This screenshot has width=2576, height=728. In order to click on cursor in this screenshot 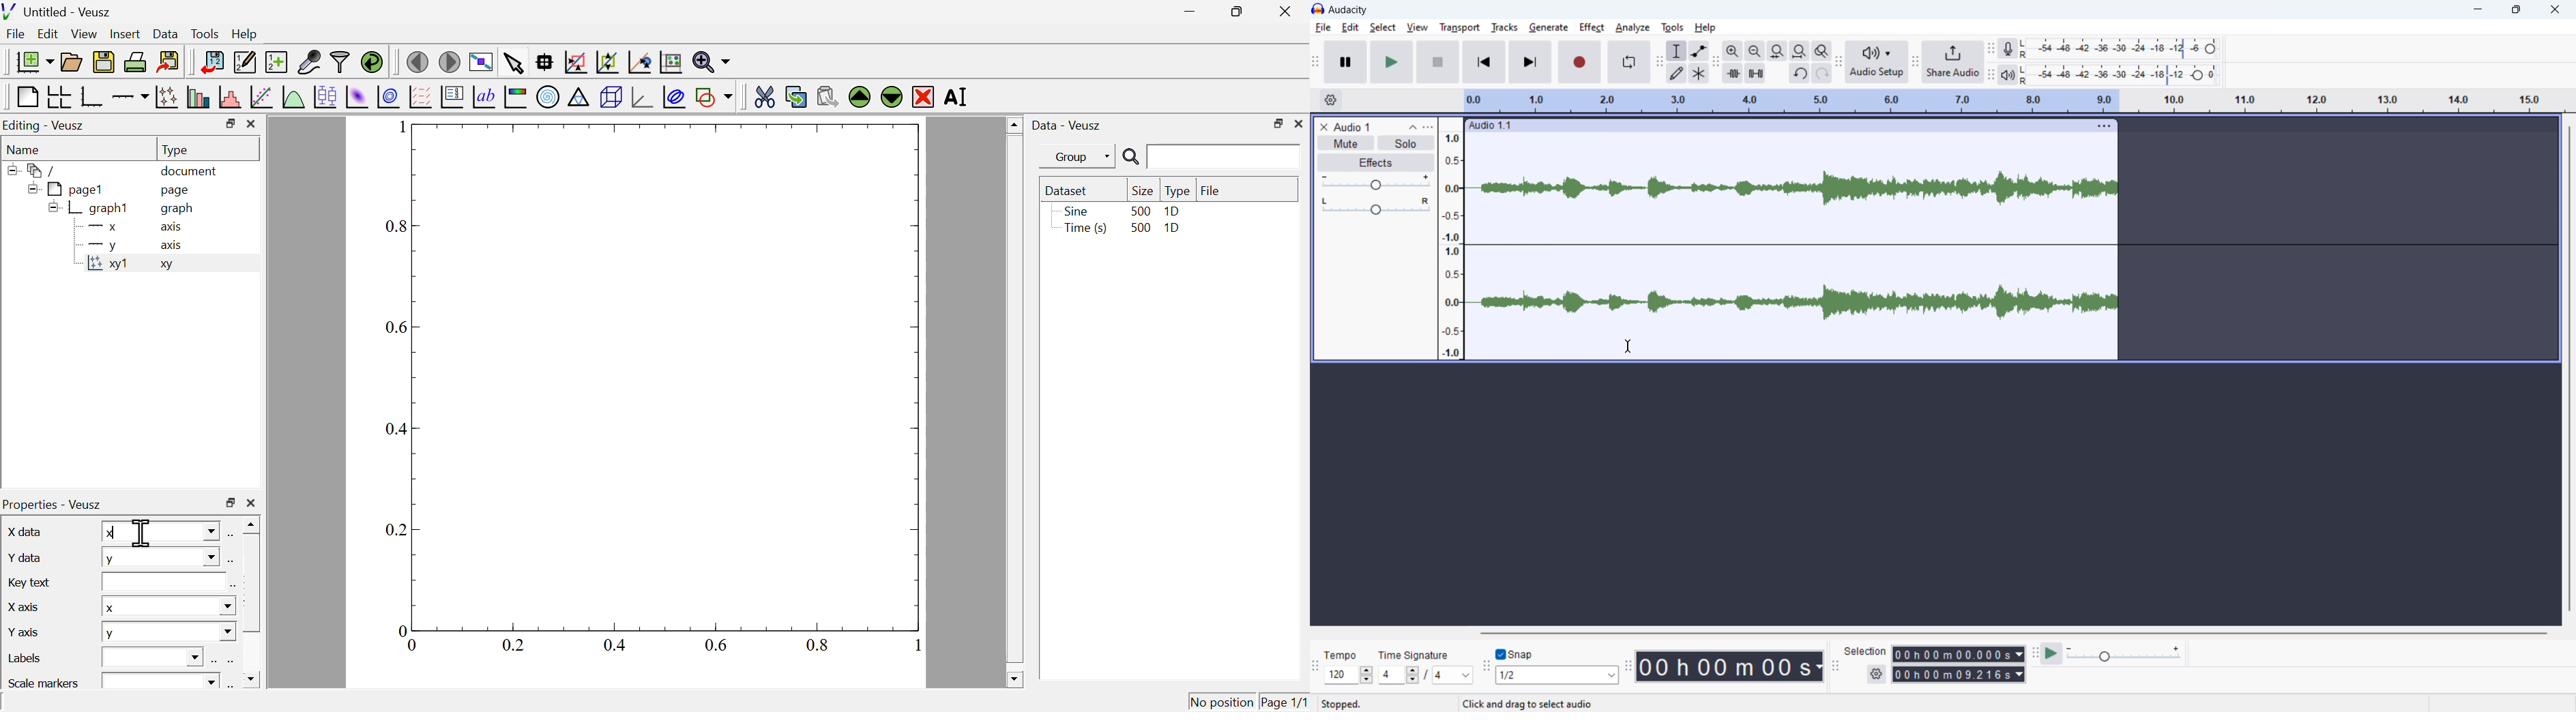, I will do `click(141, 532)`.